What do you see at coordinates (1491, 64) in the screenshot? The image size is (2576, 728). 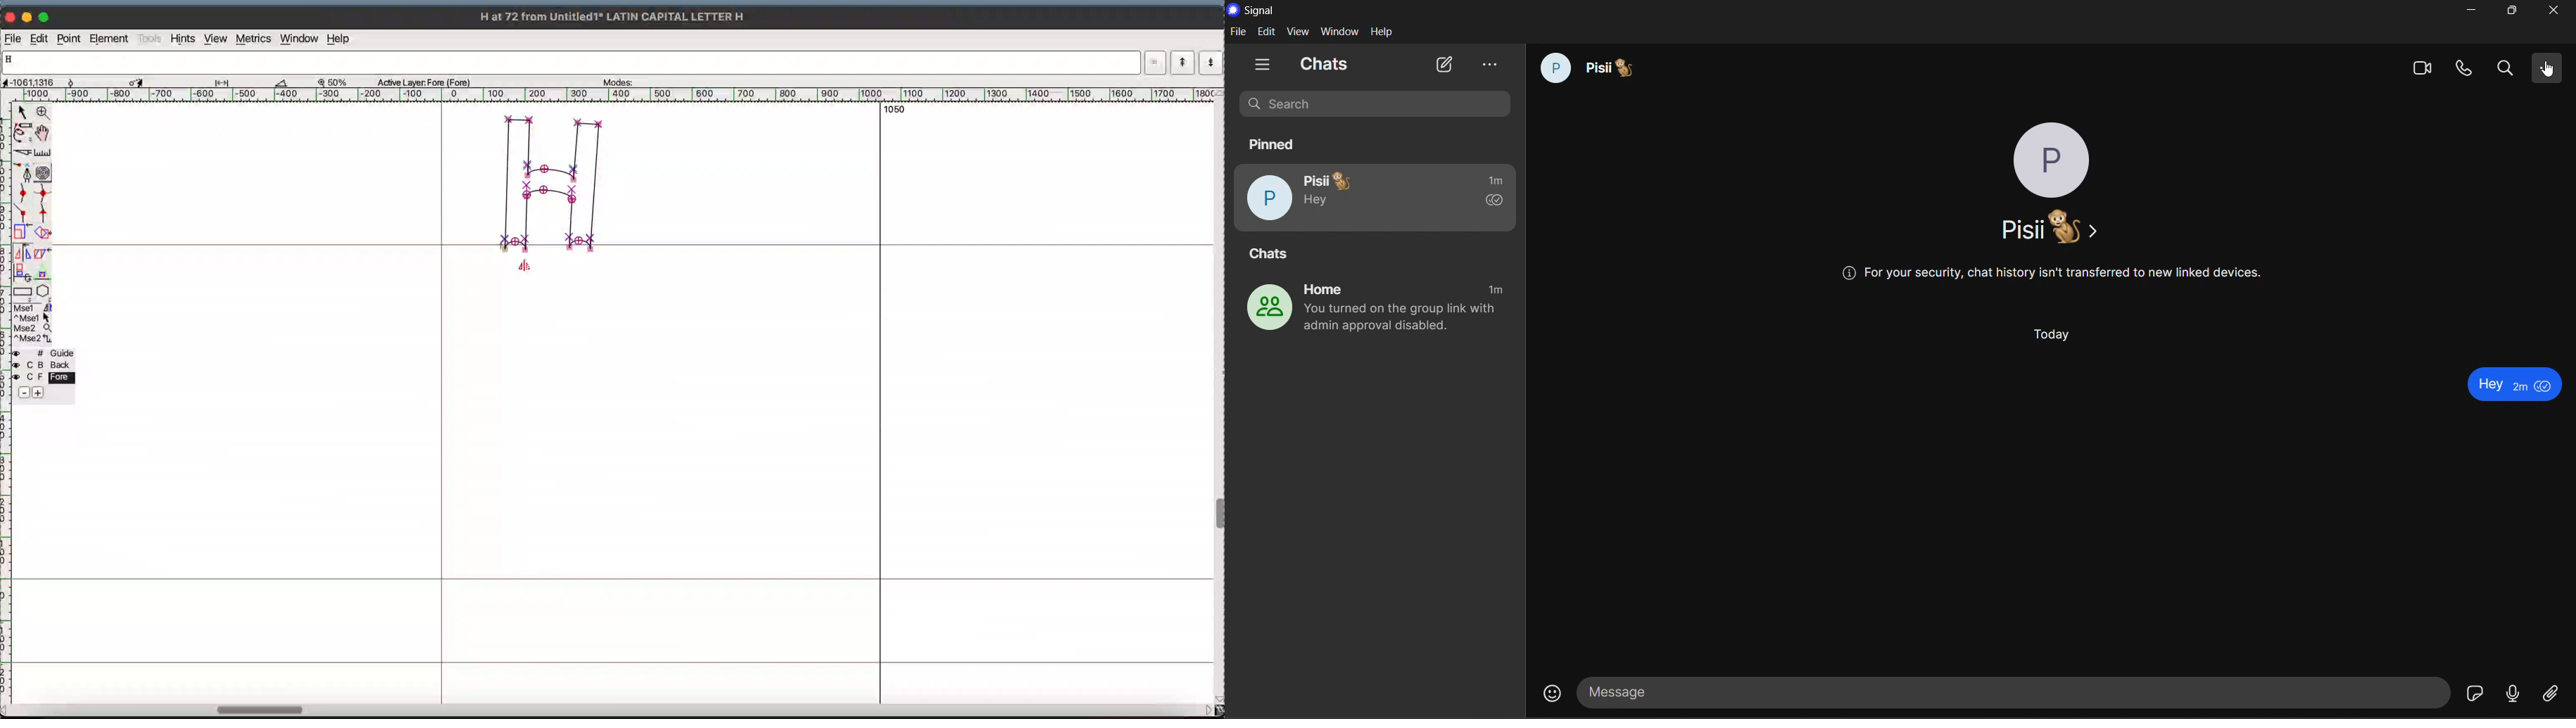 I see `view archive` at bounding box center [1491, 64].